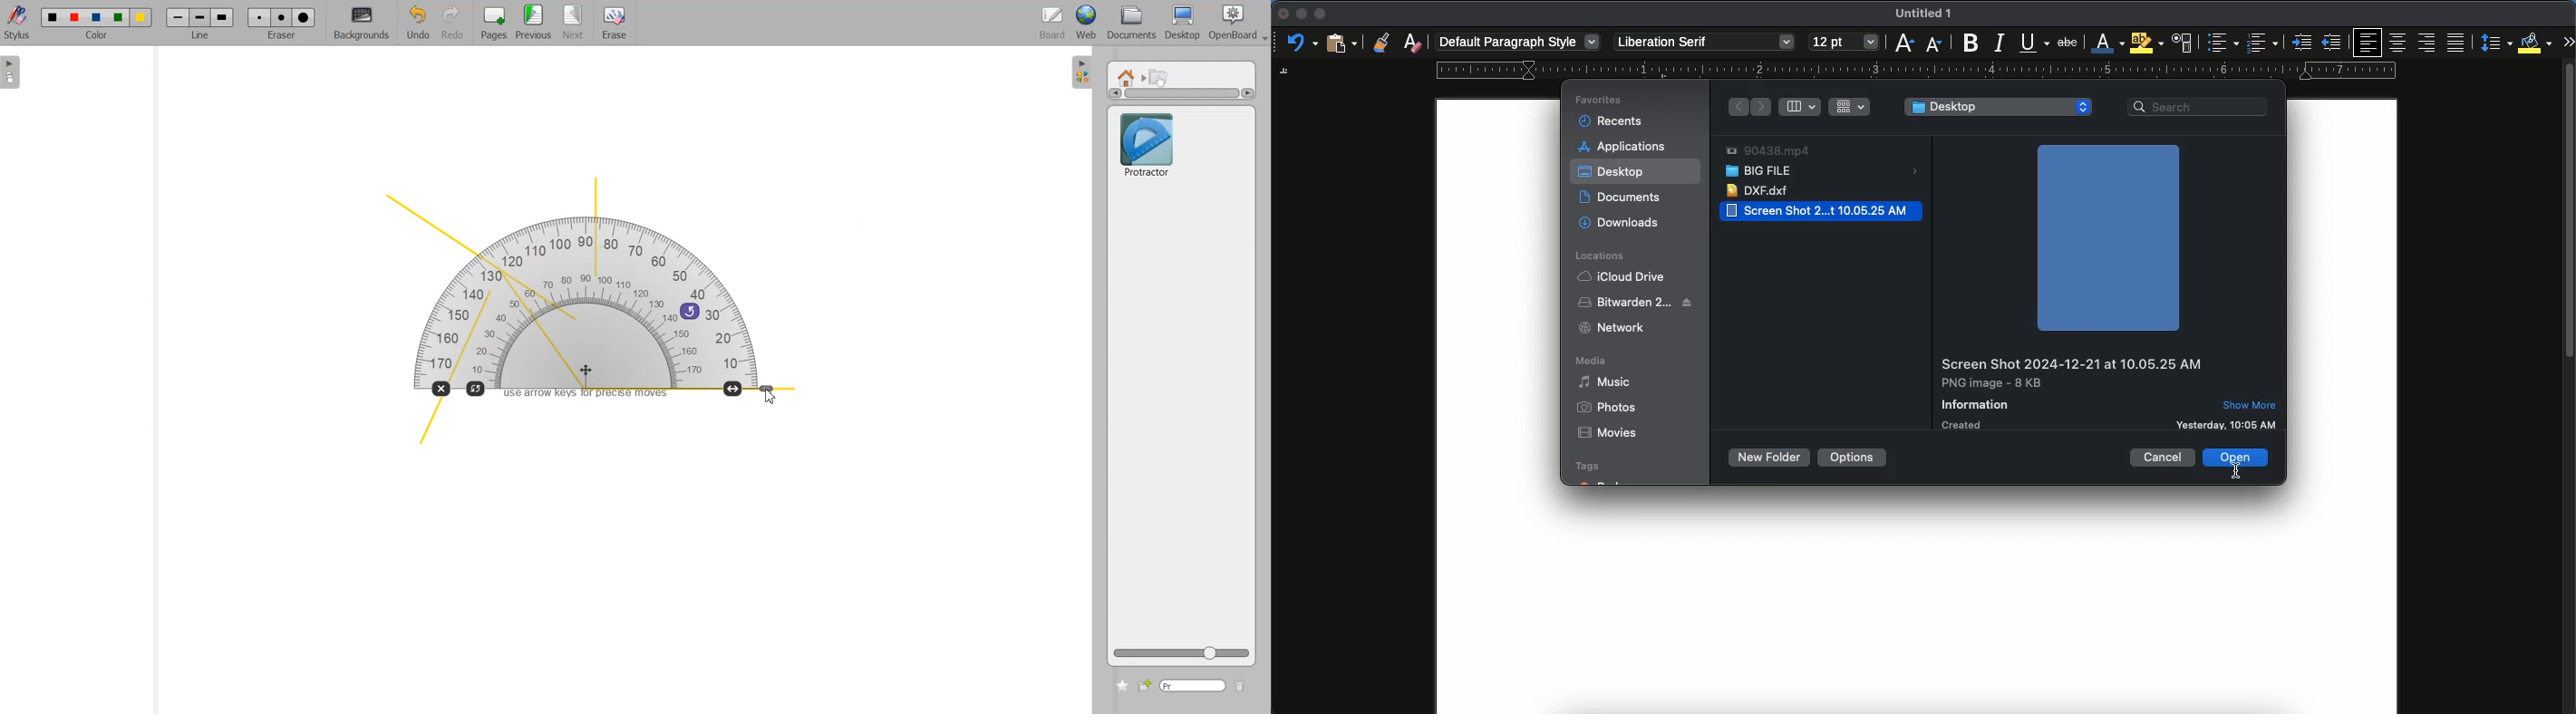 The width and height of the screenshot is (2576, 728). What do you see at coordinates (1612, 327) in the screenshot?
I see `network` at bounding box center [1612, 327].